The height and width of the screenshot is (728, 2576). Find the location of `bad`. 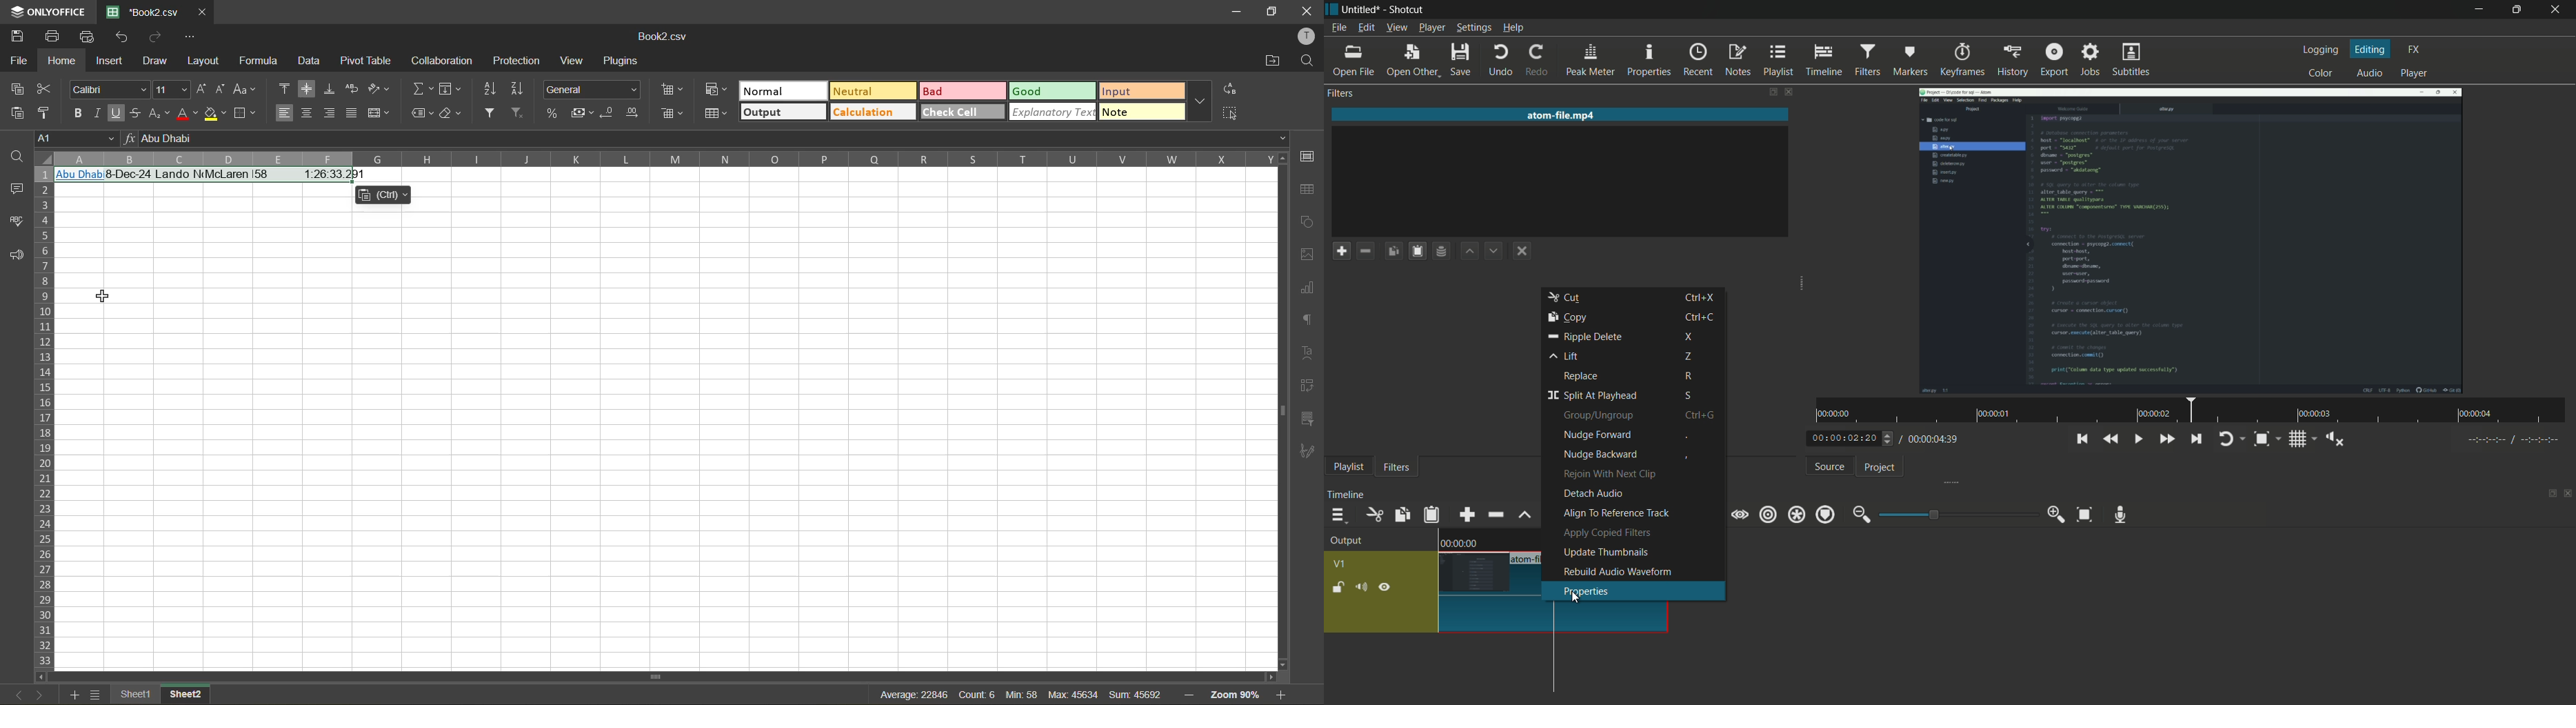

bad is located at coordinates (965, 90).